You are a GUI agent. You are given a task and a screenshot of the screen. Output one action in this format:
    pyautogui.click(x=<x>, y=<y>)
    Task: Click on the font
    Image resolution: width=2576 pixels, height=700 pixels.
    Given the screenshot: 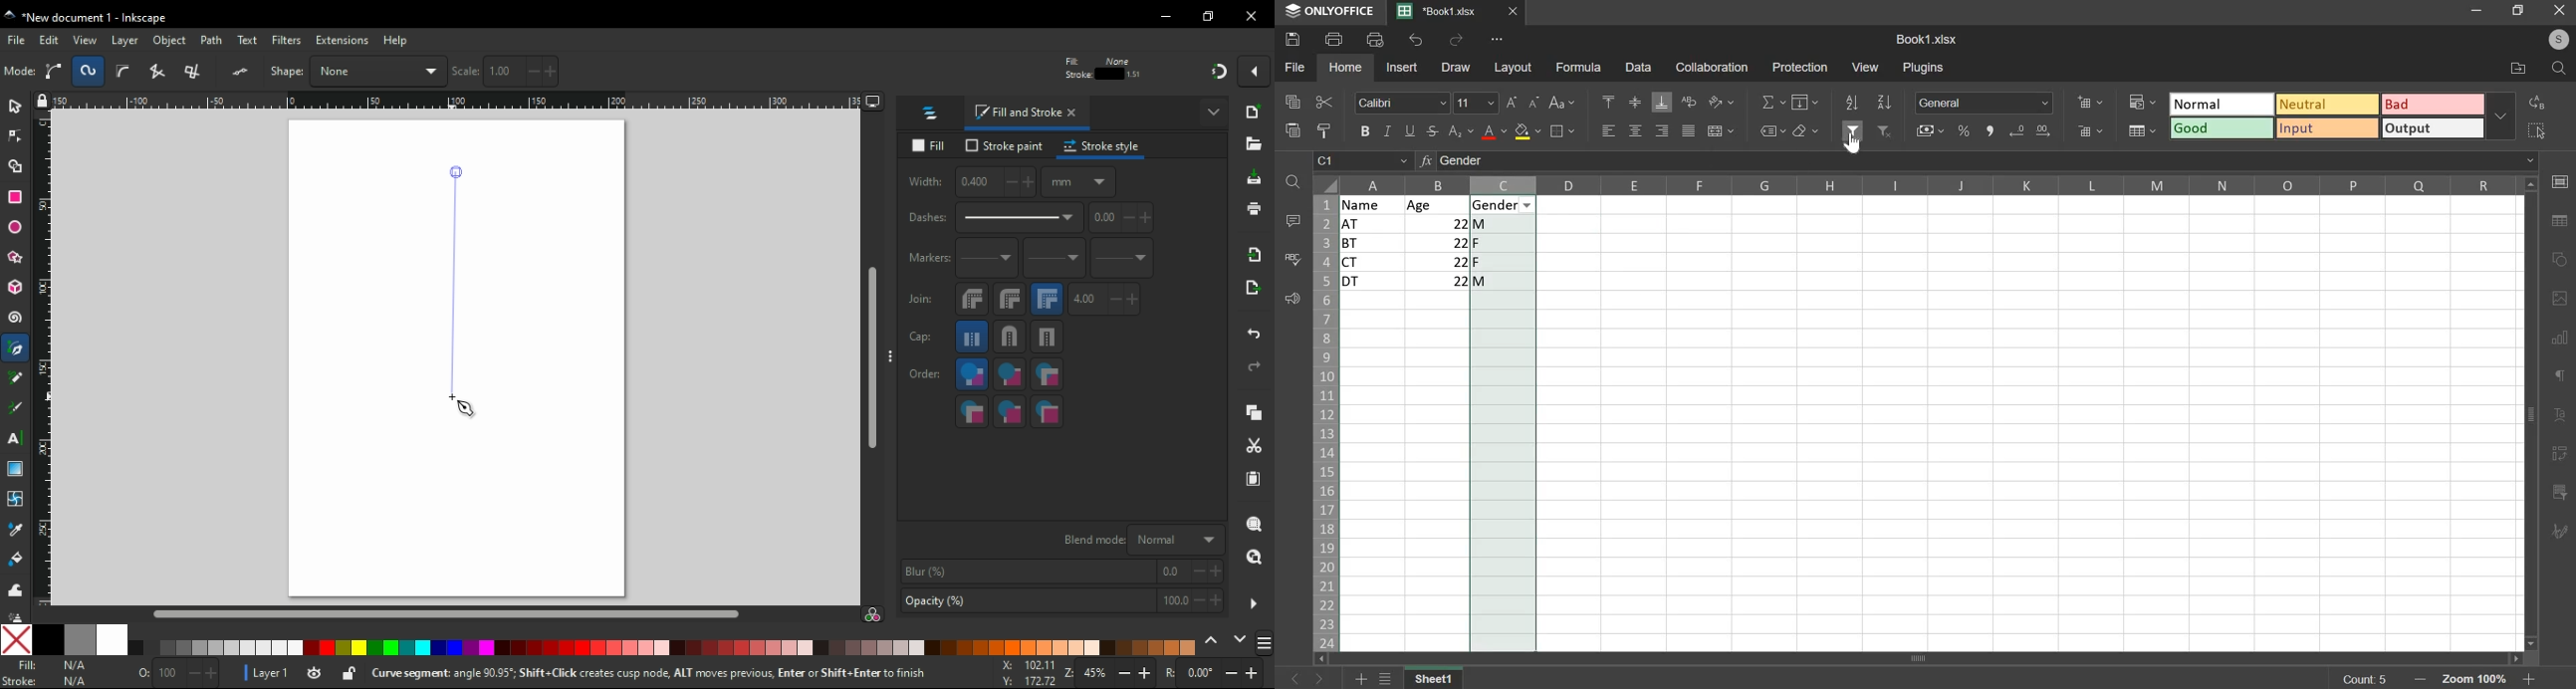 What is the action you would take?
    pyautogui.click(x=1403, y=103)
    